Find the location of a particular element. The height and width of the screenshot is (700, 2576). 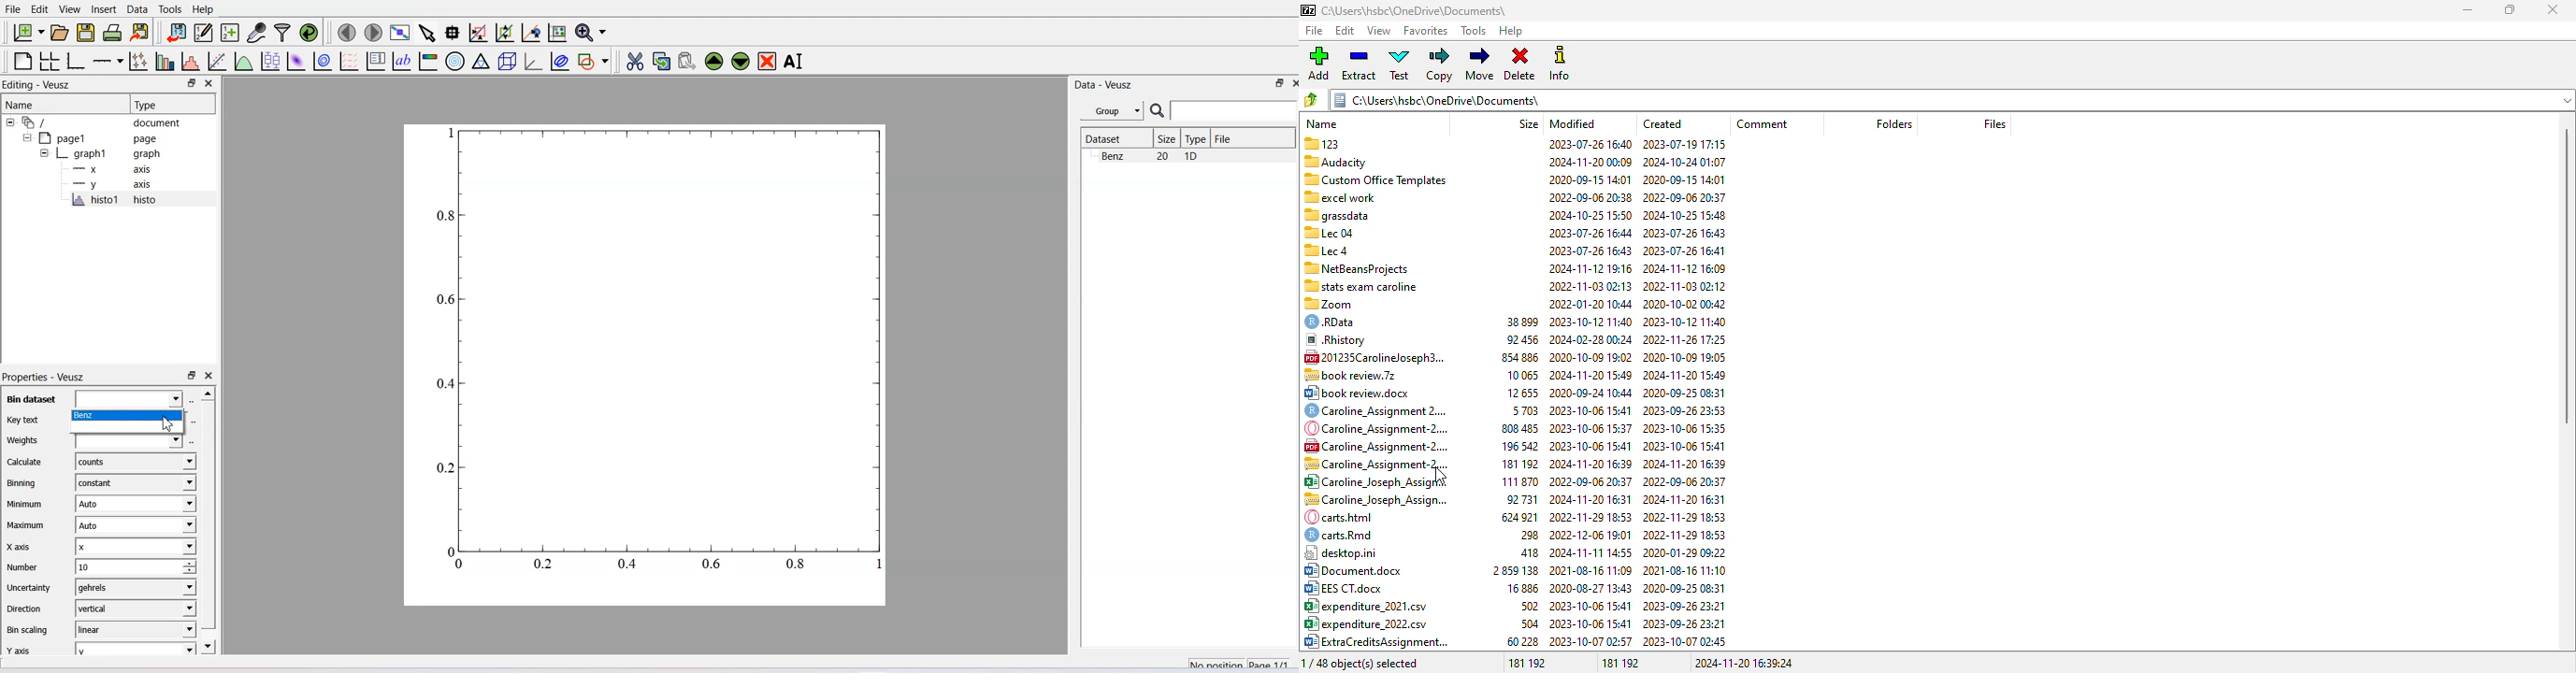

Graph Window is located at coordinates (656, 359).